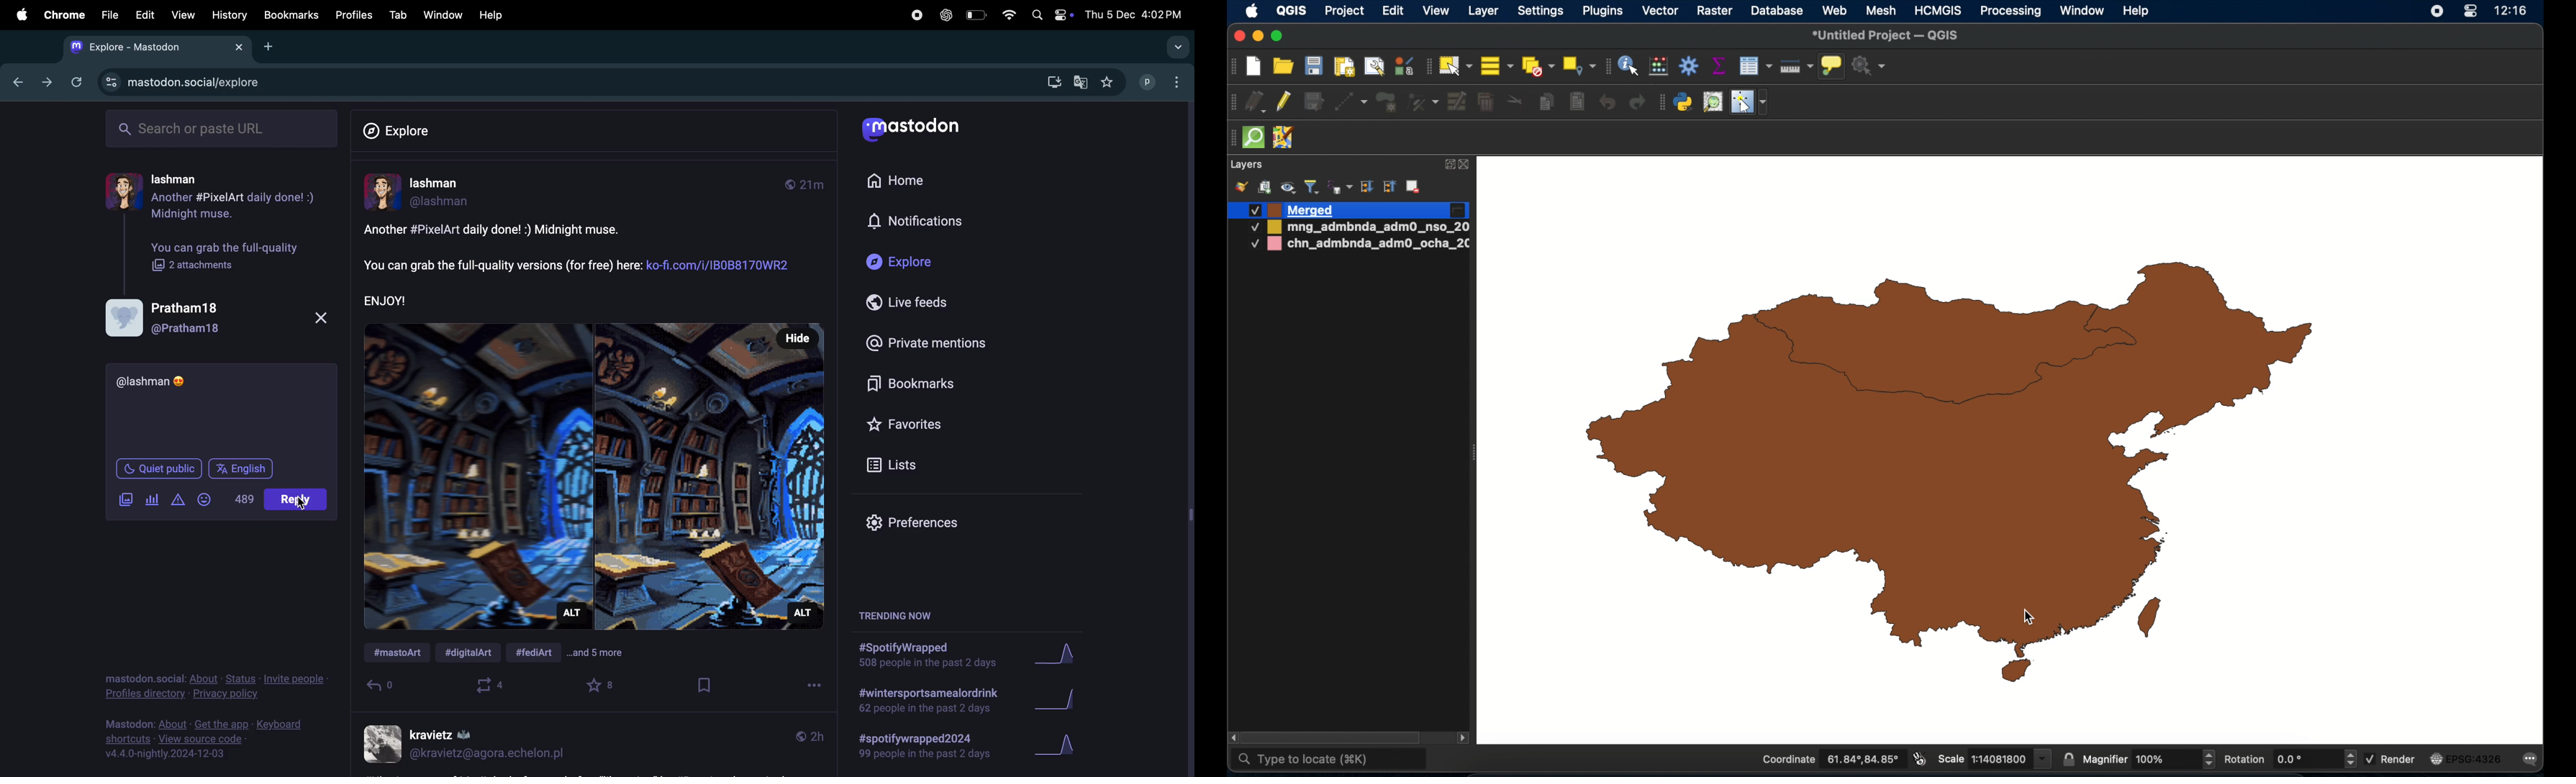 Image resolution: width=2576 pixels, height=784 pixels. I want to click on you can grab full quality image, so click(230, 256).